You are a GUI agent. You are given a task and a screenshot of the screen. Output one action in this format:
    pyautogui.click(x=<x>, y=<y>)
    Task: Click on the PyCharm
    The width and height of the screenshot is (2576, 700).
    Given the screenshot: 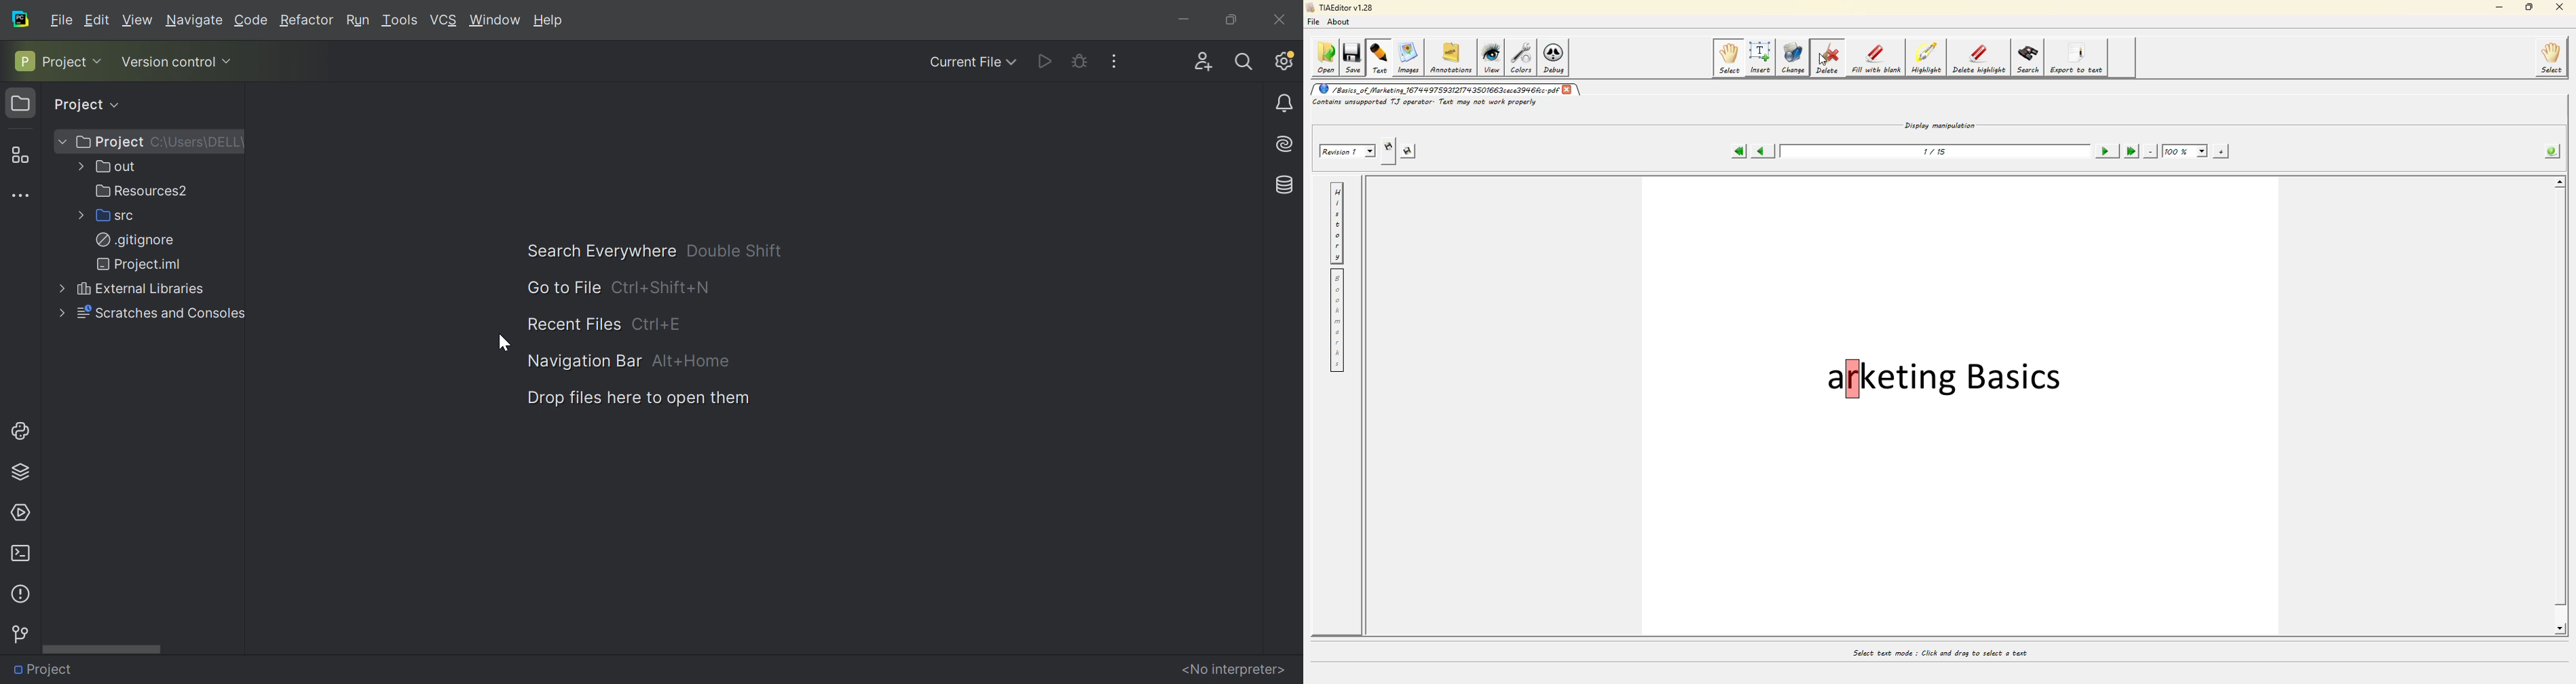 What is the action you would take?
    pyautogui.click(x=21, y=18)
    